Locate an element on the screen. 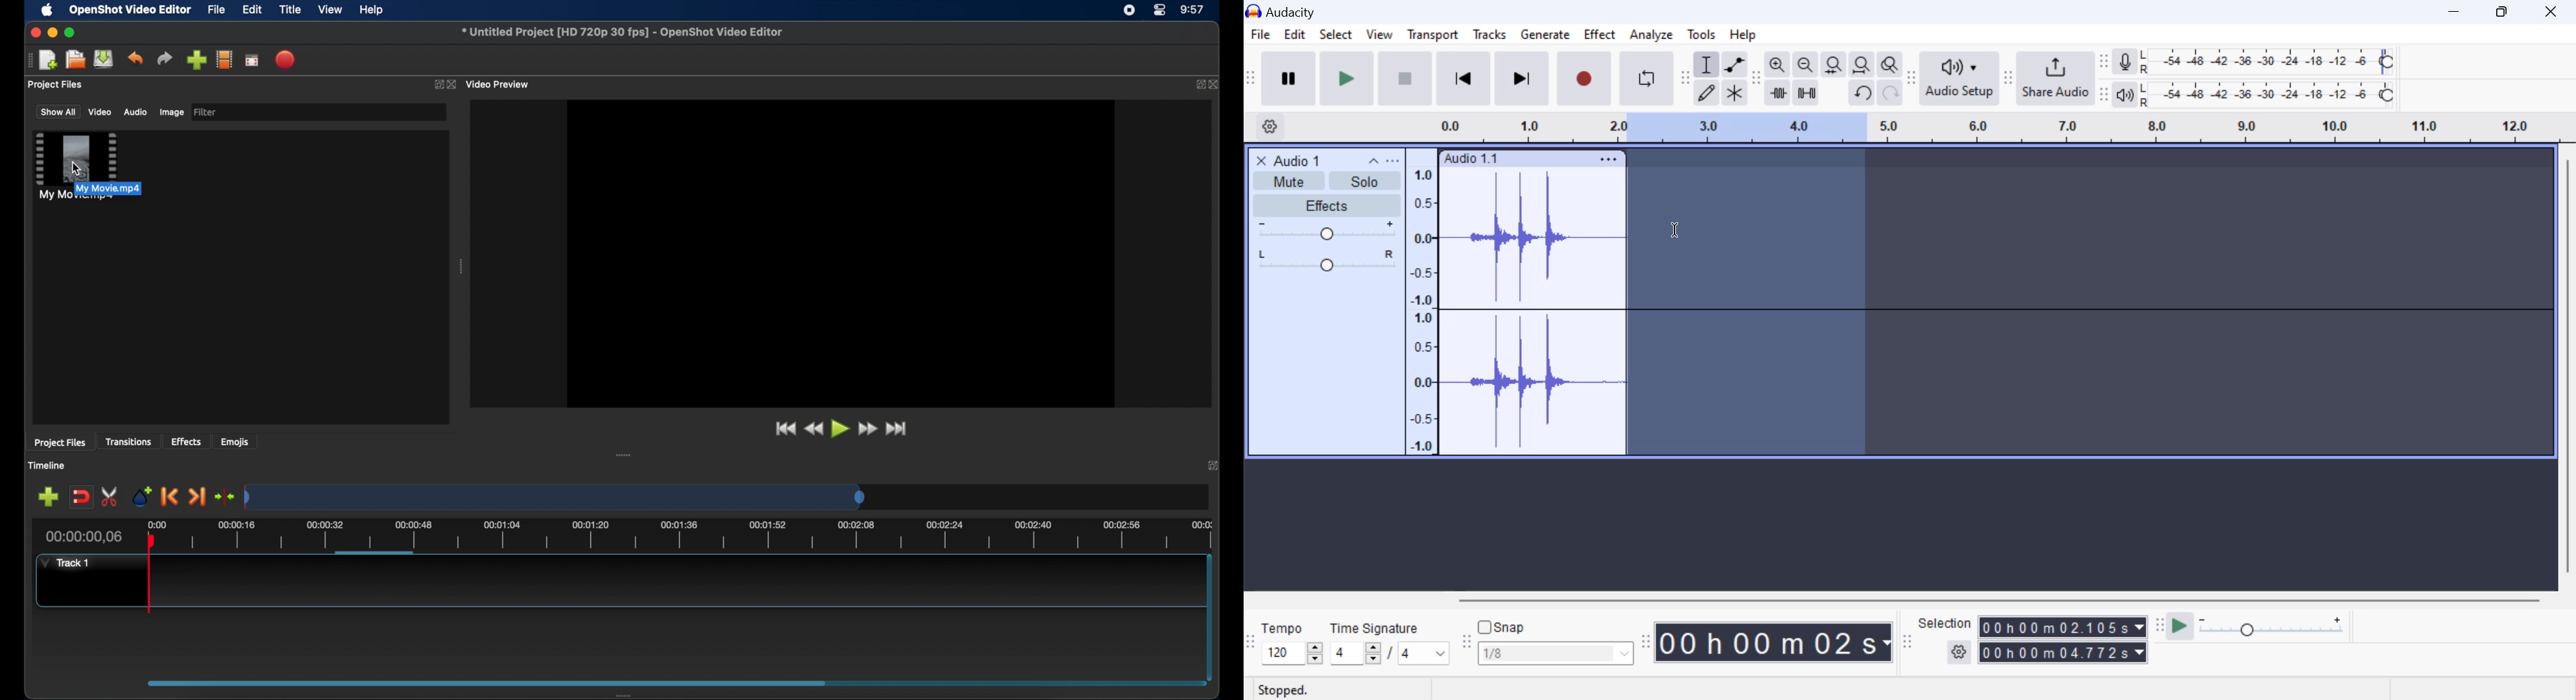 The image size is (2576, 700). horizontal scrollbar is located at coordinates (2012, 598).